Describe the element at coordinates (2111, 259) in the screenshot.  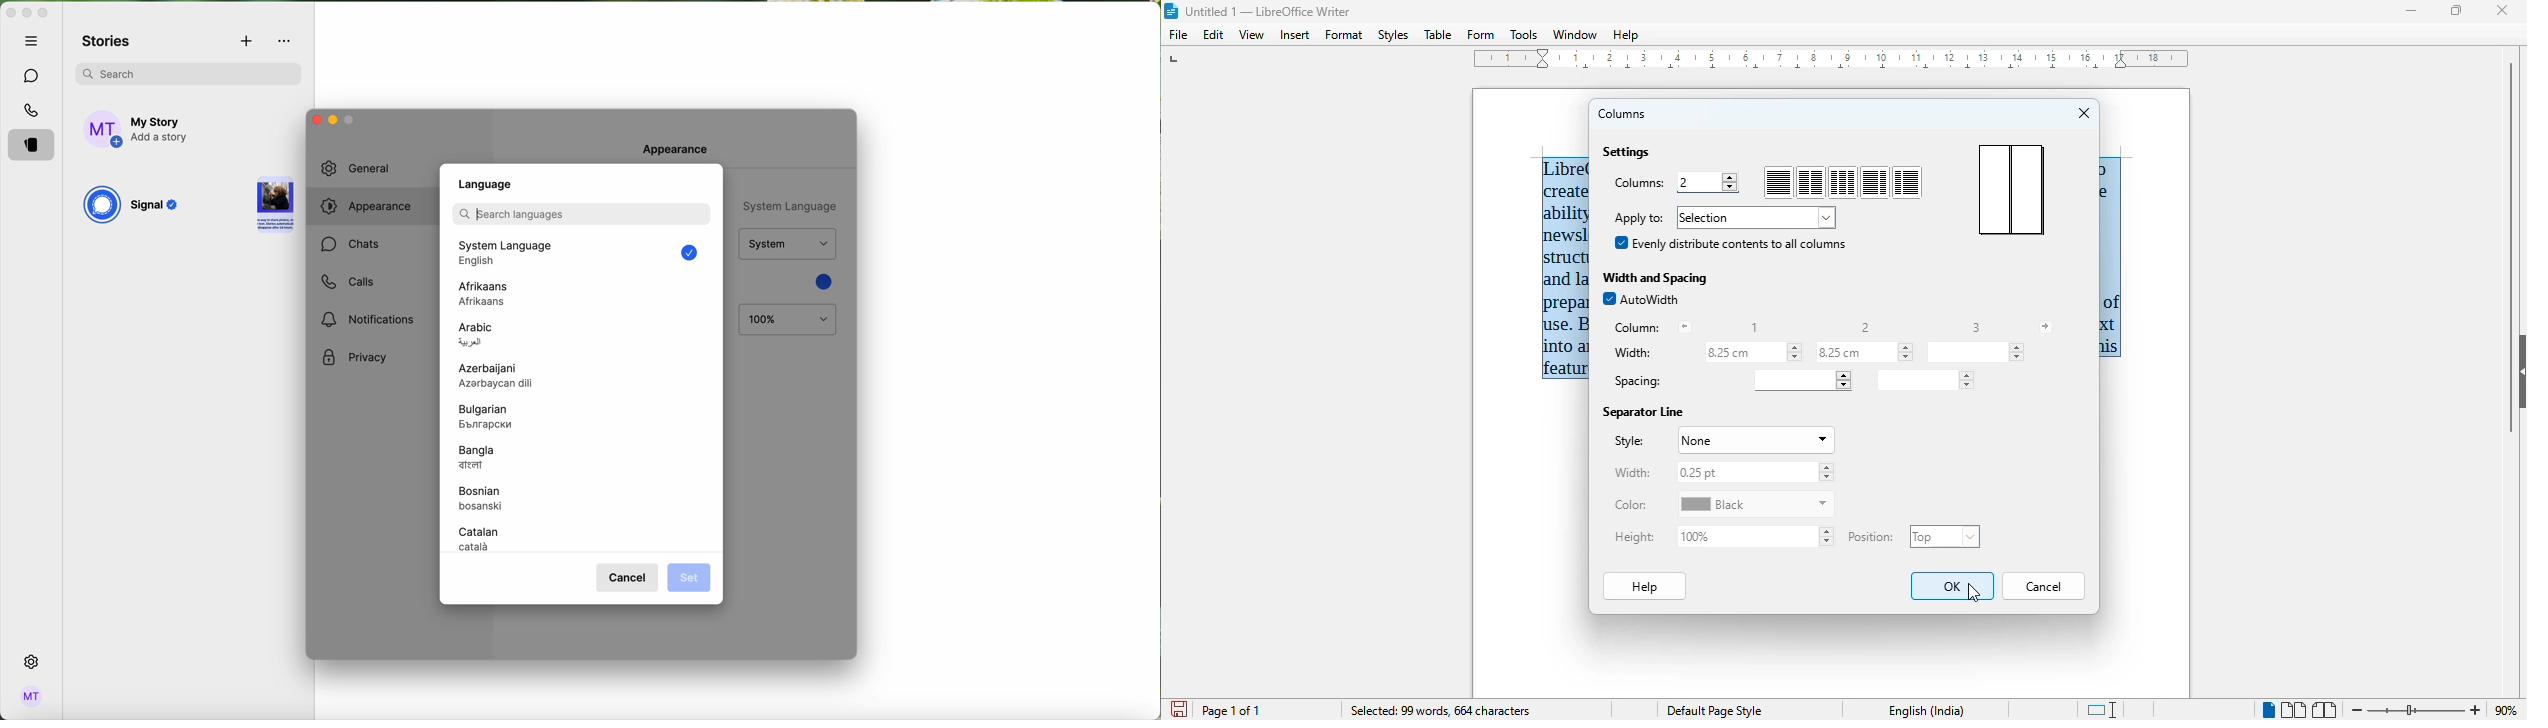
I see `o e of xt his` at that location.